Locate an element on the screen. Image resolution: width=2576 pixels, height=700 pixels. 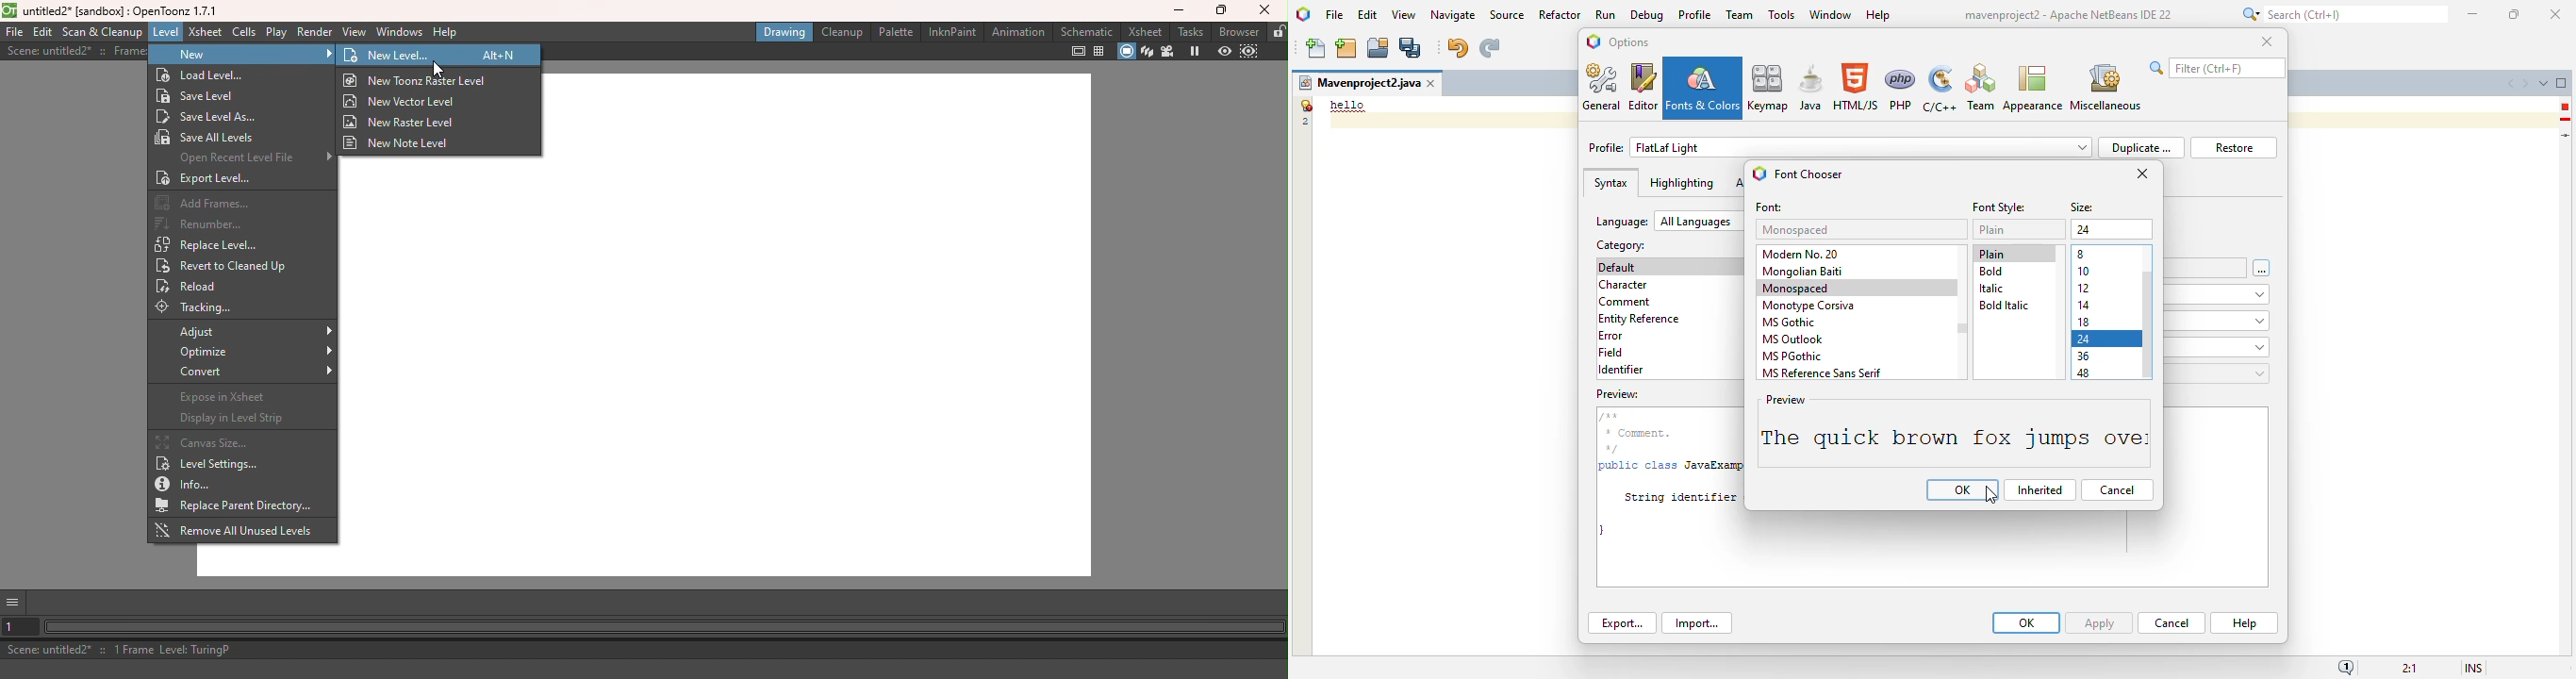
minimize is located at coordinates (2474, 14).